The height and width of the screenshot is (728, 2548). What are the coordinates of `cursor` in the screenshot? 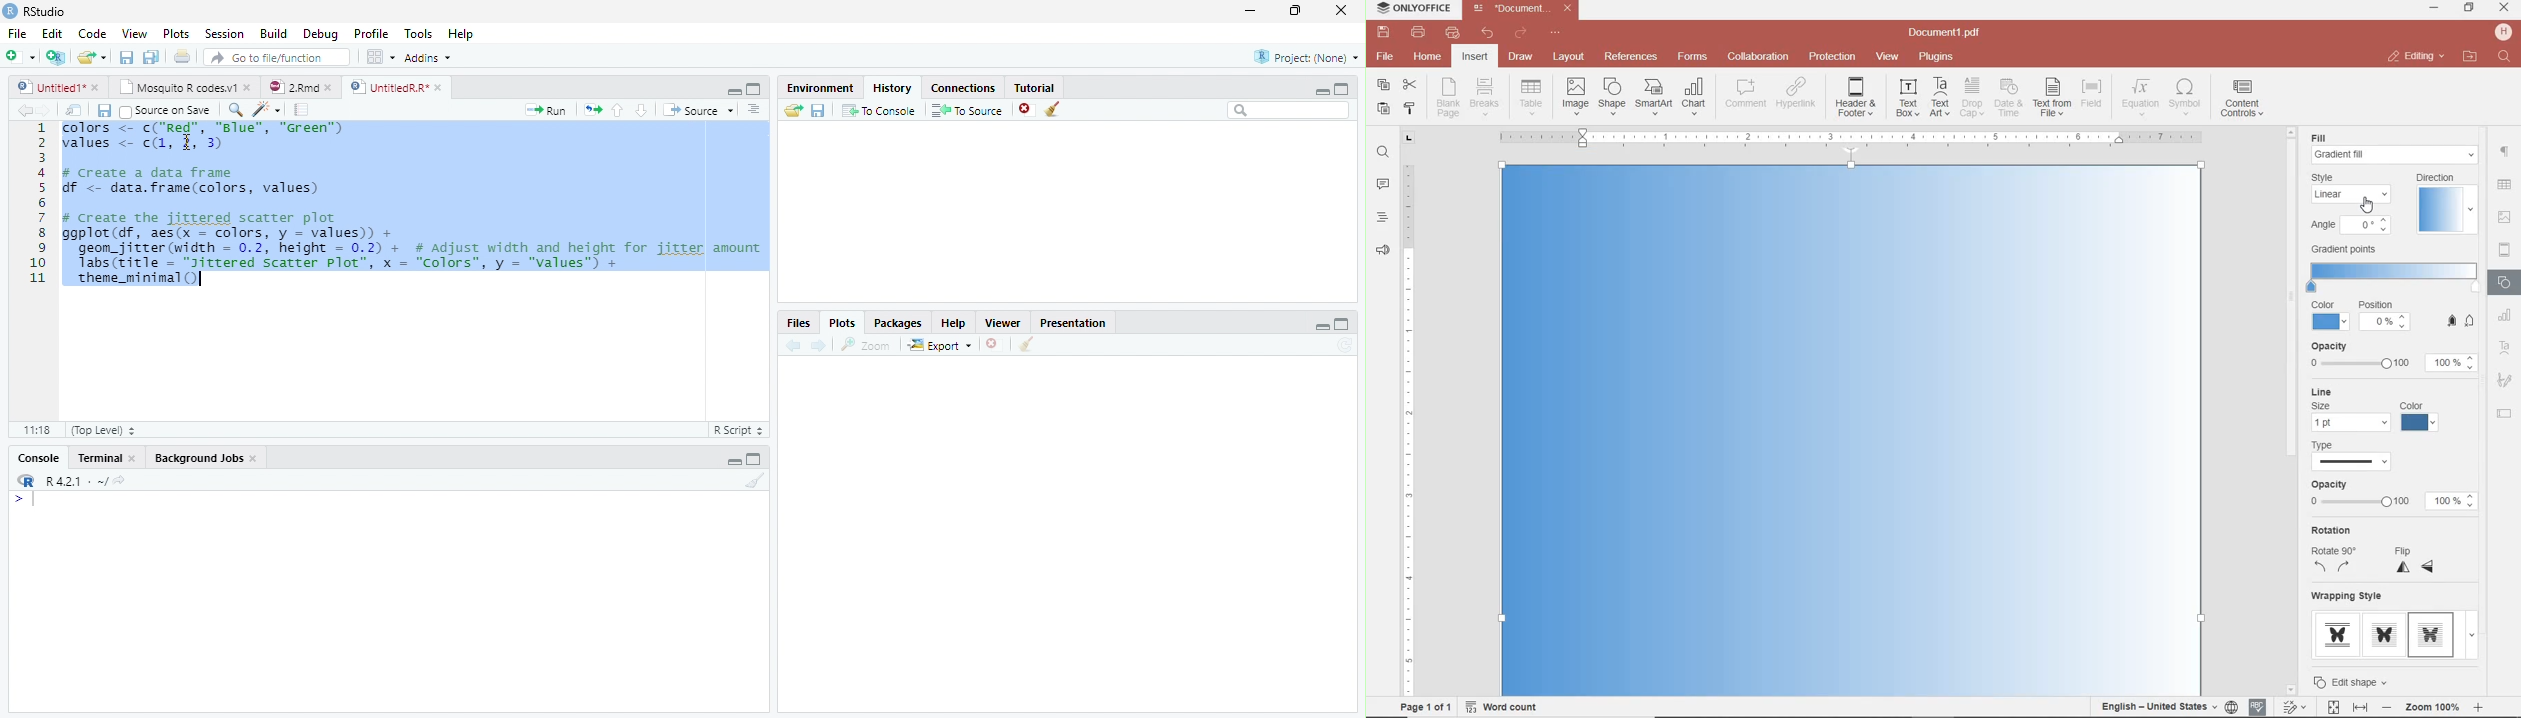 It's located at (2387, 571).